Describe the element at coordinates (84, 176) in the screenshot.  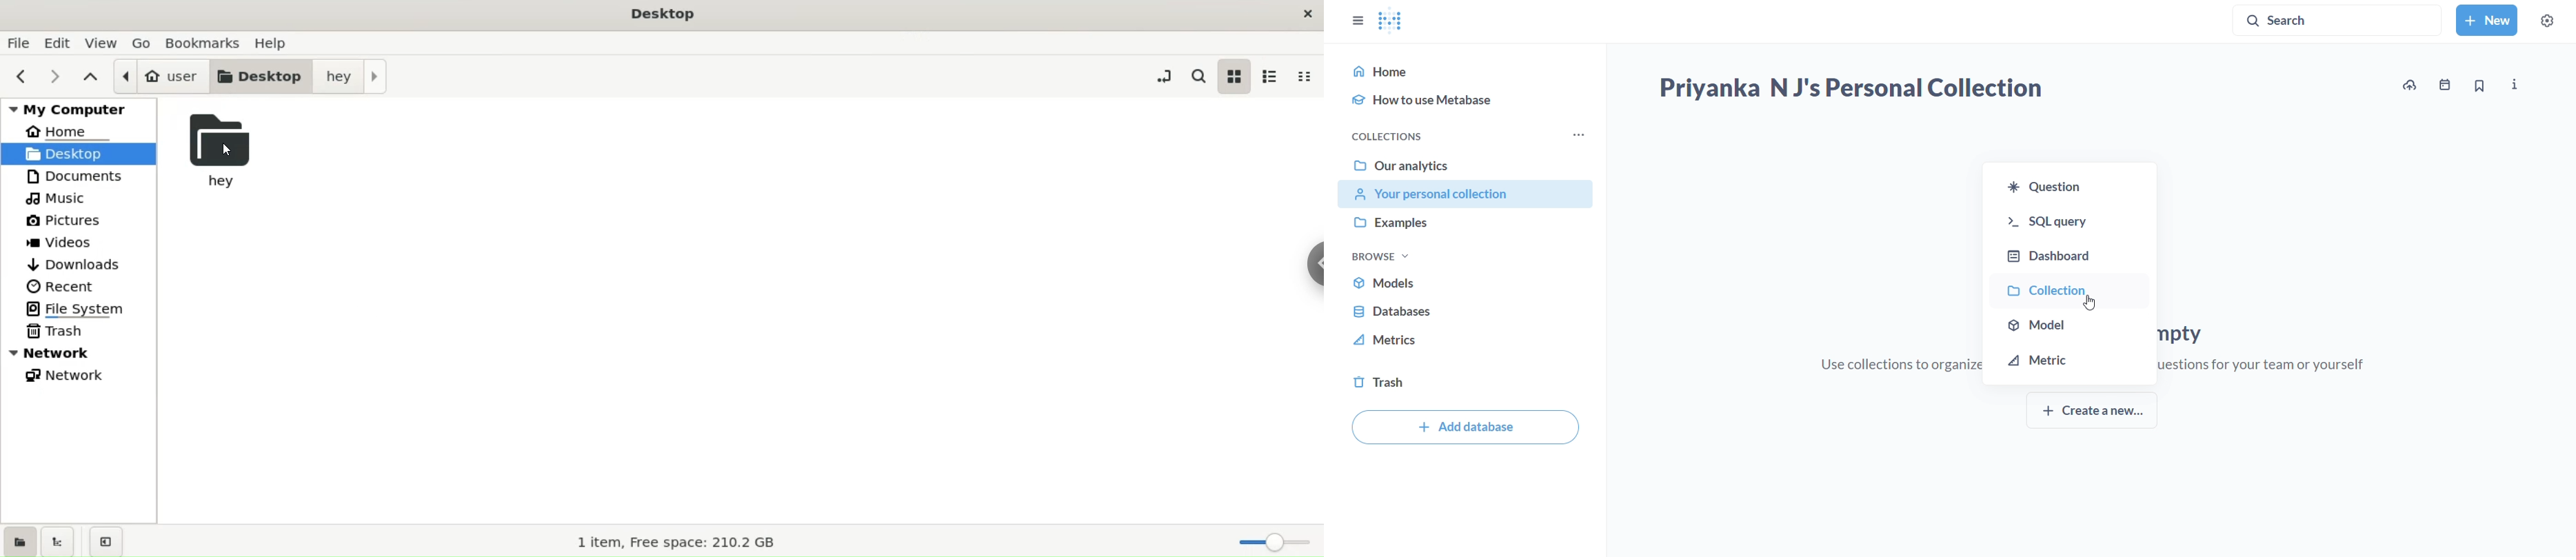
I see `documents` at that location.